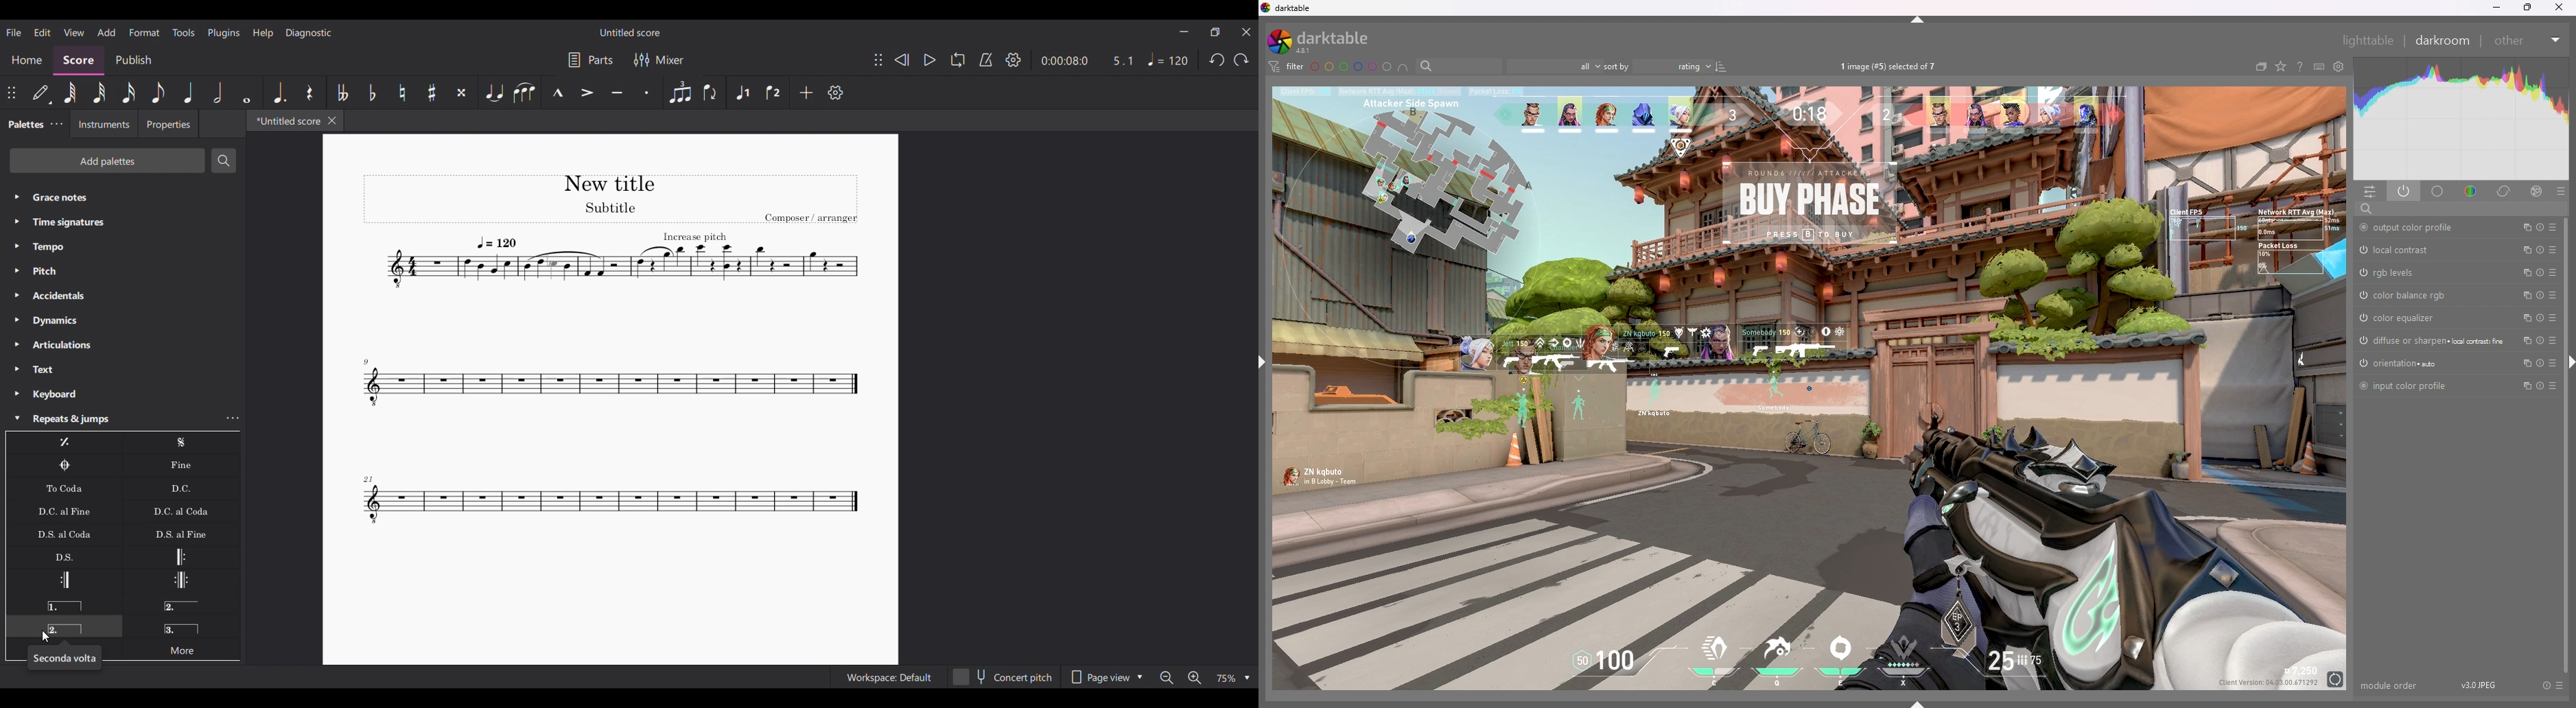 The image size is (2576, 728). What do you see at coordinates (2481, 684) in the screenshot?
I see `version` at bounding box center [2481, 684].